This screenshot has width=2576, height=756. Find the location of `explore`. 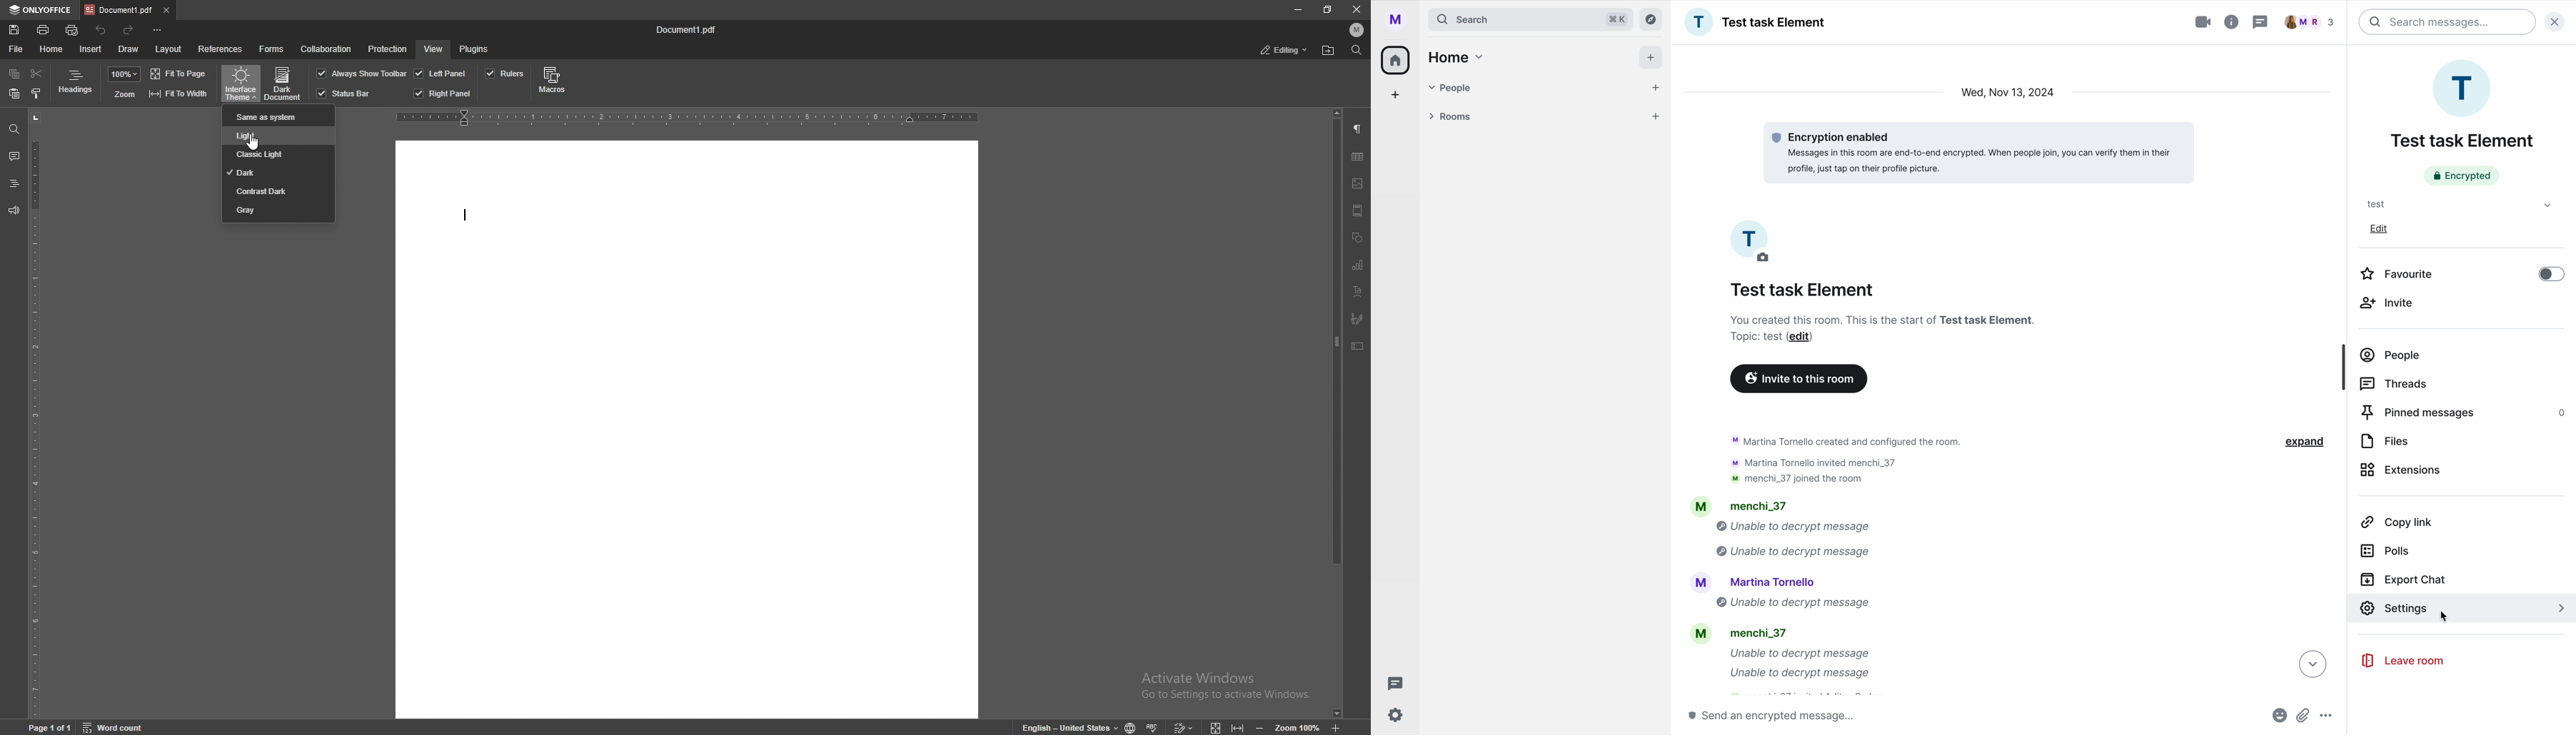

explore is located at coordinates (1651, 20).